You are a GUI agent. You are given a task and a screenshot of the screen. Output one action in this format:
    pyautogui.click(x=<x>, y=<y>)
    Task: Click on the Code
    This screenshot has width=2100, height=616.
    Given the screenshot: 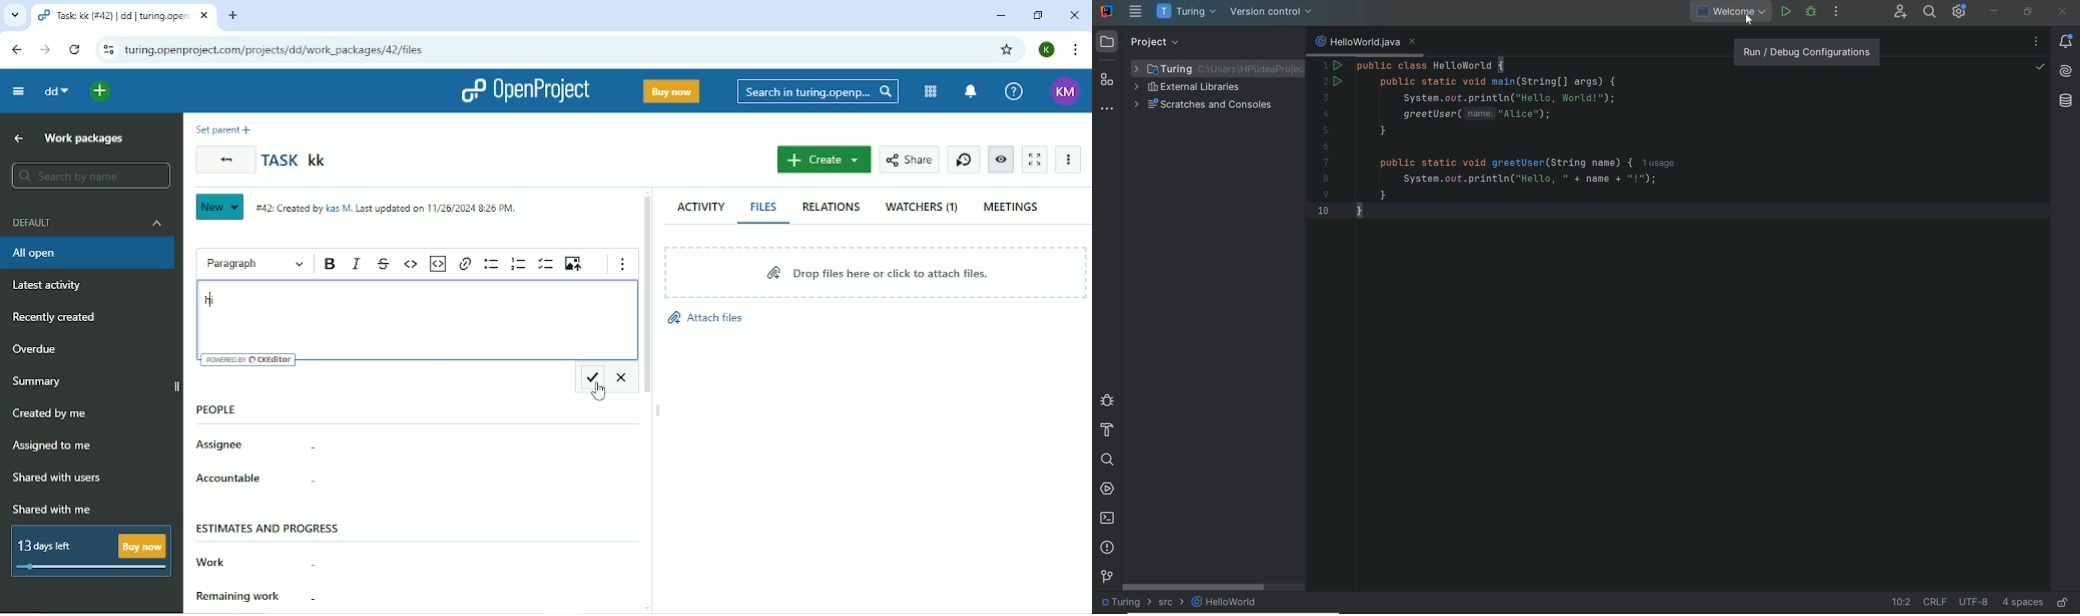 What is the action you would take?
    pyautogui.click(x=411, y=264)
    